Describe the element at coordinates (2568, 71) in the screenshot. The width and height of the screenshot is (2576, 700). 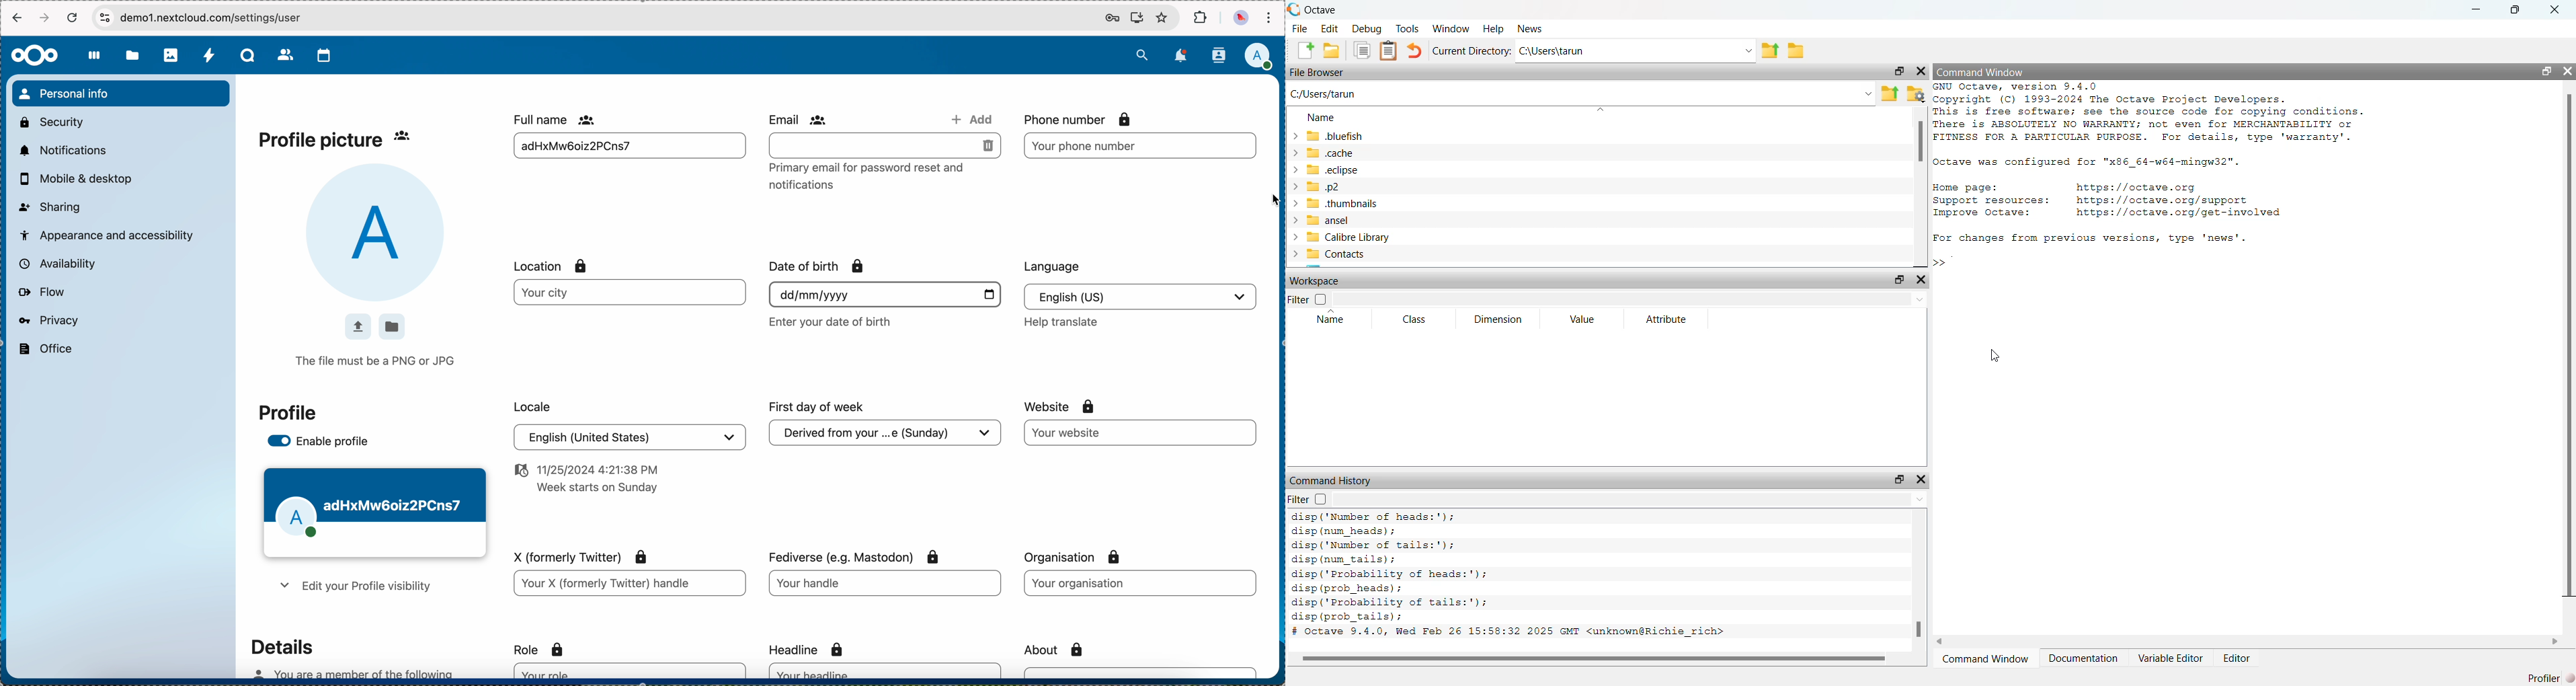
I see `Hide Widget` at that location.